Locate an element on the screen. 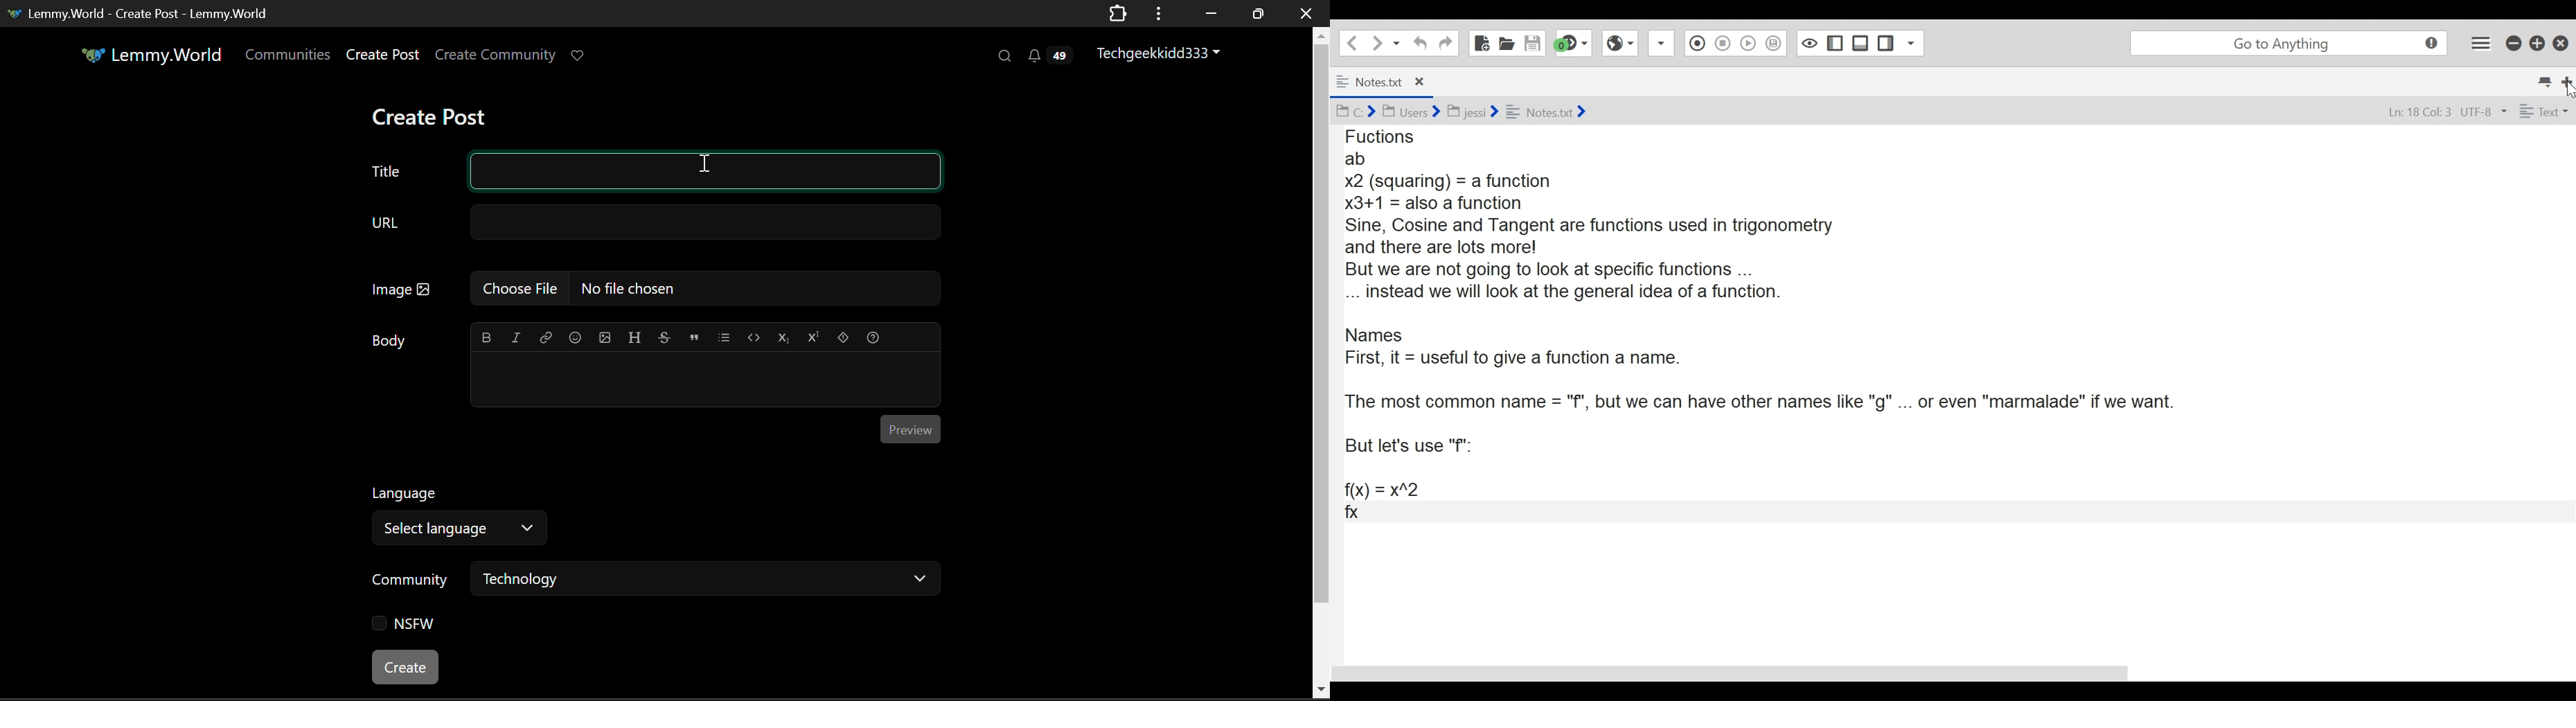 This screenshot has width=2576, height=728. minimize is located at coordinates (2513, 43).